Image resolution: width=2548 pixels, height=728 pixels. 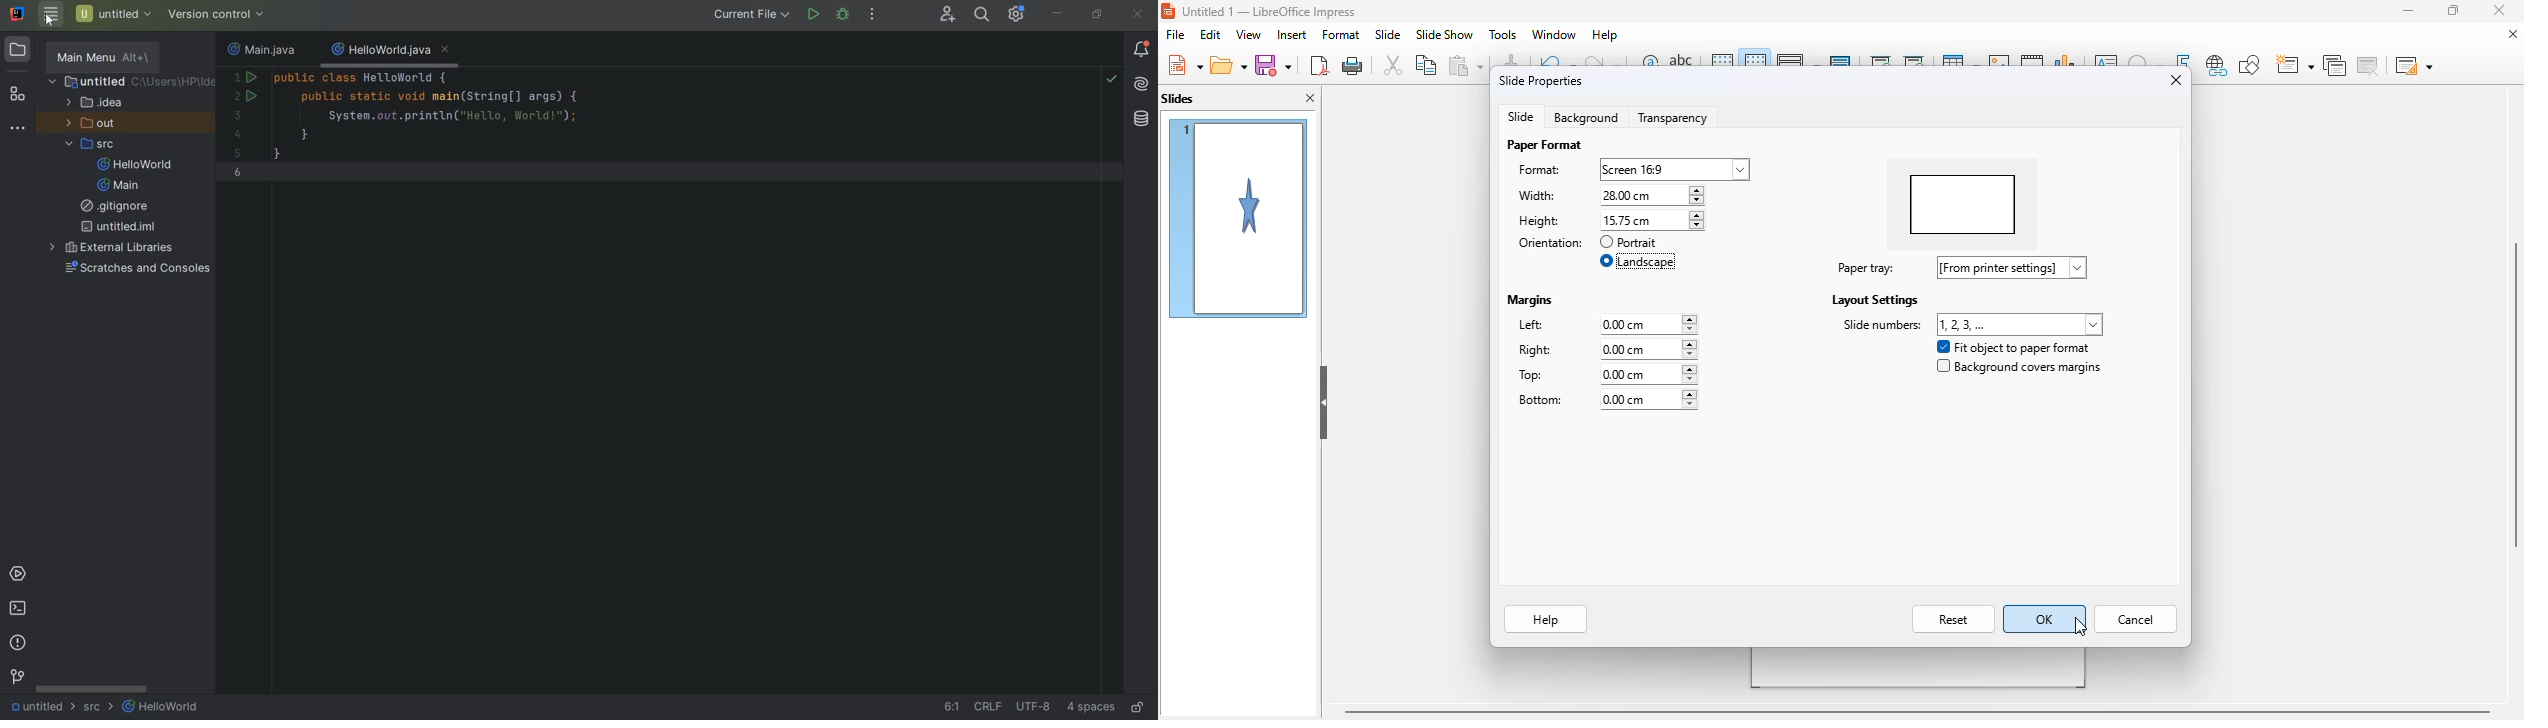 What do you see at coordinates (2454, 10) in the screenshot?
I see `maximize` at bounding box center [2454, 10].